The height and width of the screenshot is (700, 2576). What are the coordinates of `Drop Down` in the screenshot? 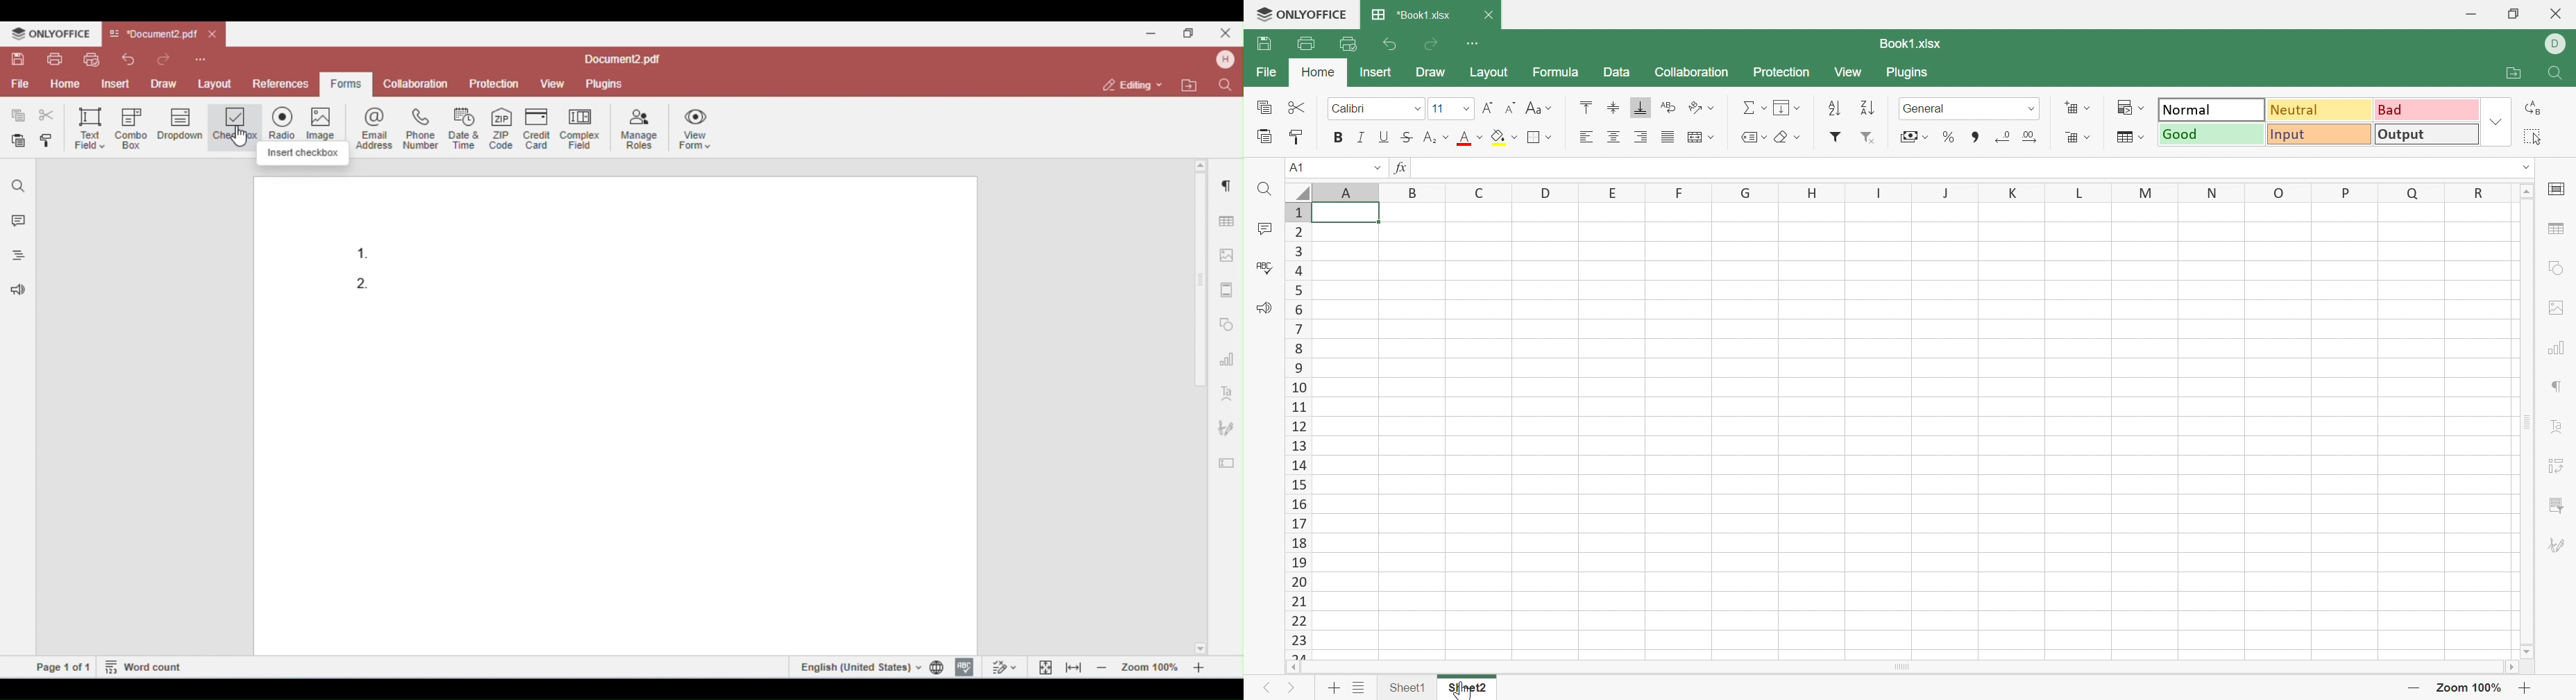 It's located at (1715, 107).